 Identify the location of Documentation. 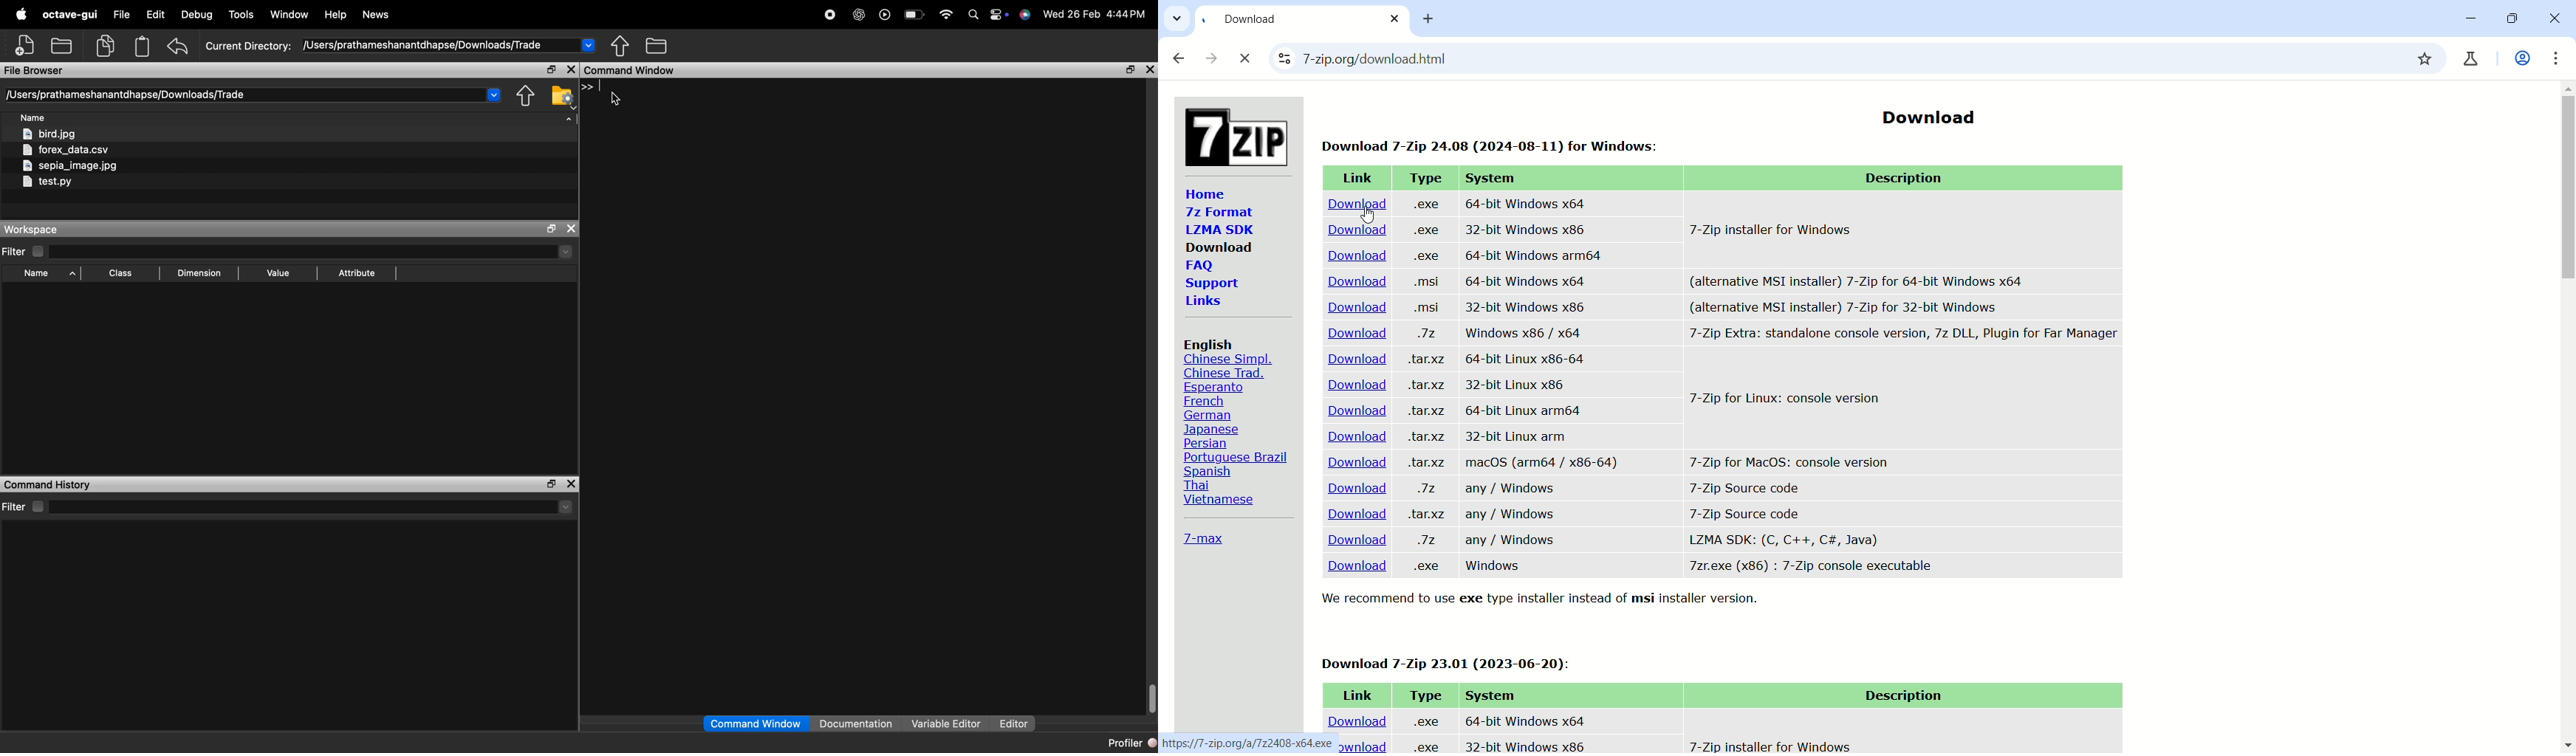
(857, 723).